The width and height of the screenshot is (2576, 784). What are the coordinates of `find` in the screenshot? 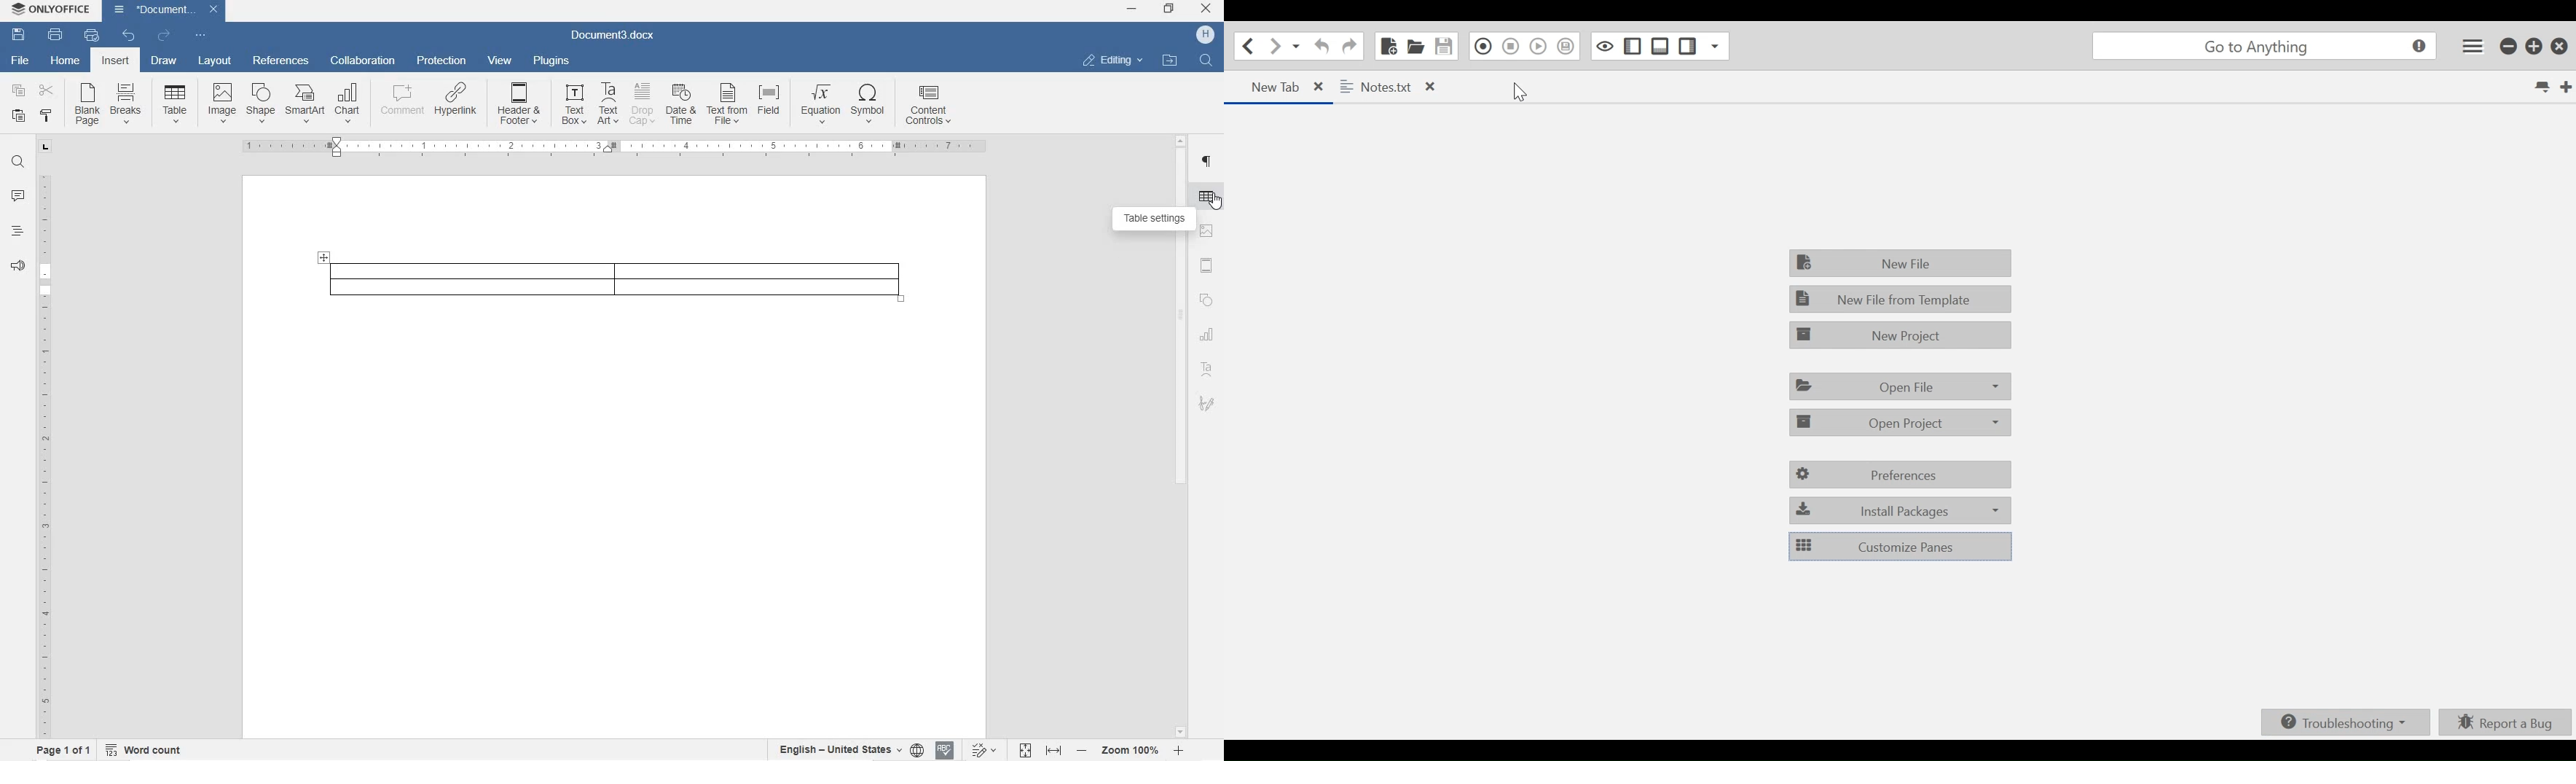 It's located at (1208, 61).